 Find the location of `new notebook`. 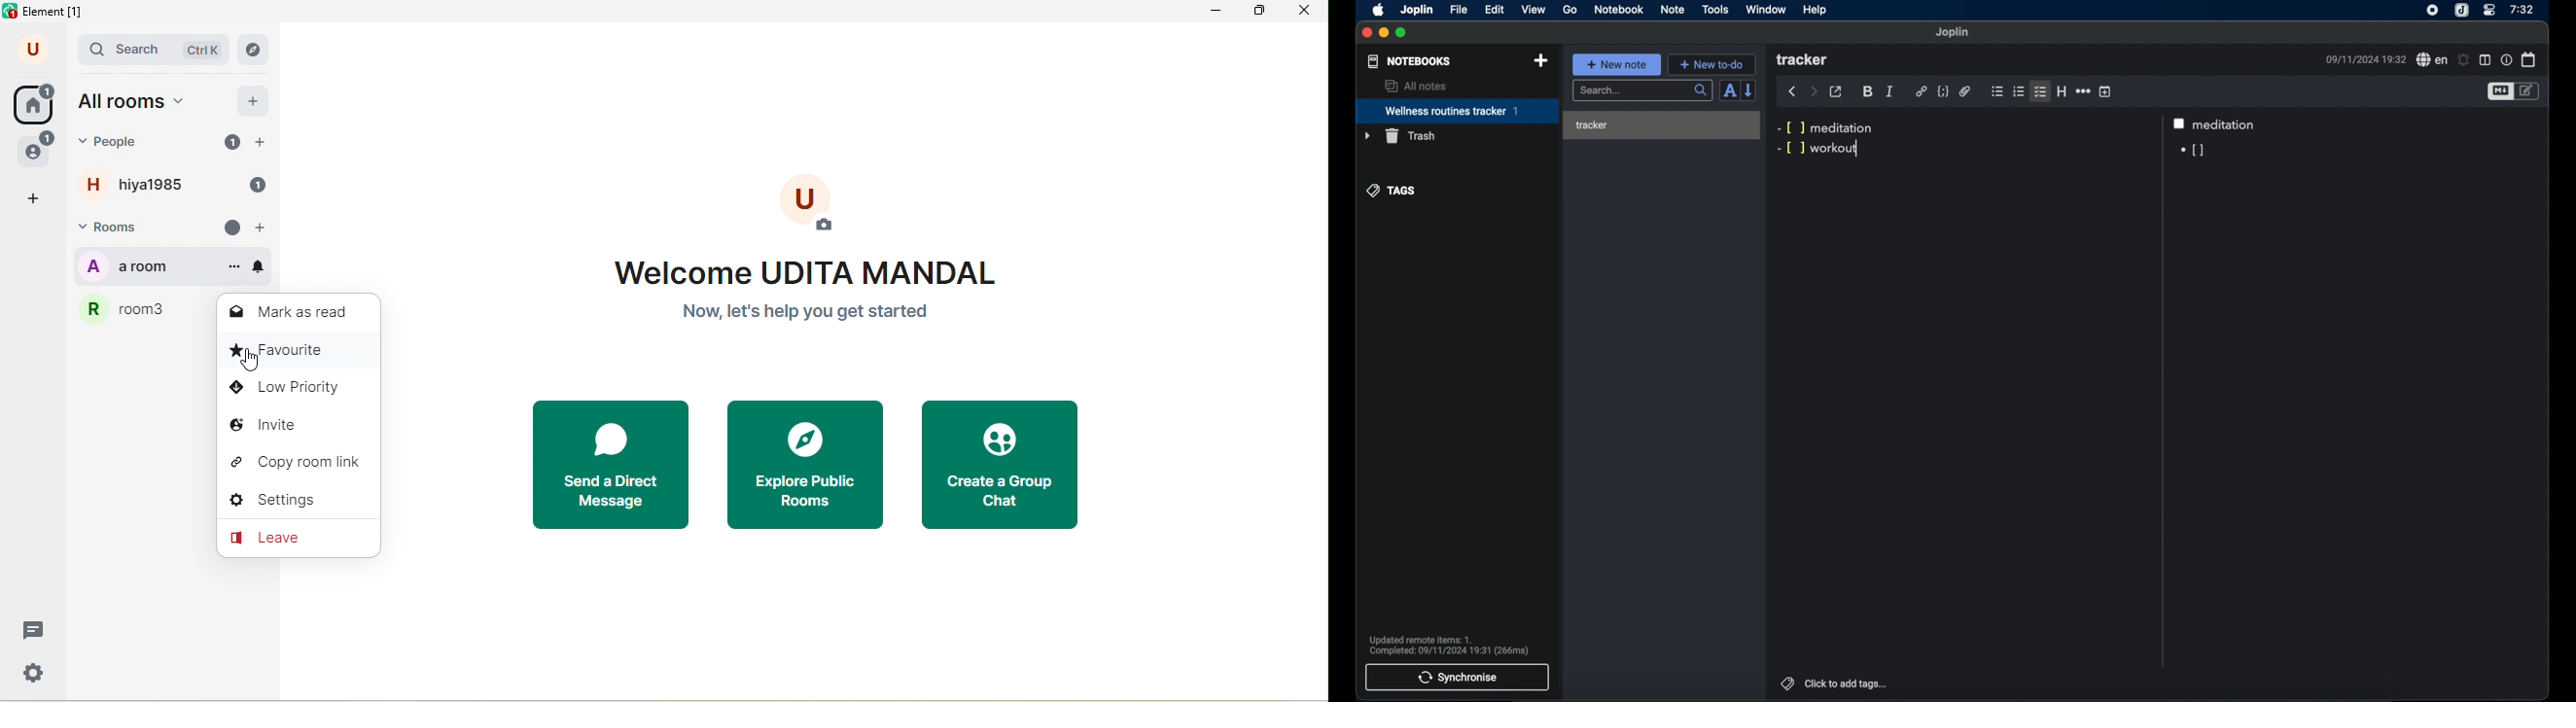

new notebook is located at coordinates (1542, 61).